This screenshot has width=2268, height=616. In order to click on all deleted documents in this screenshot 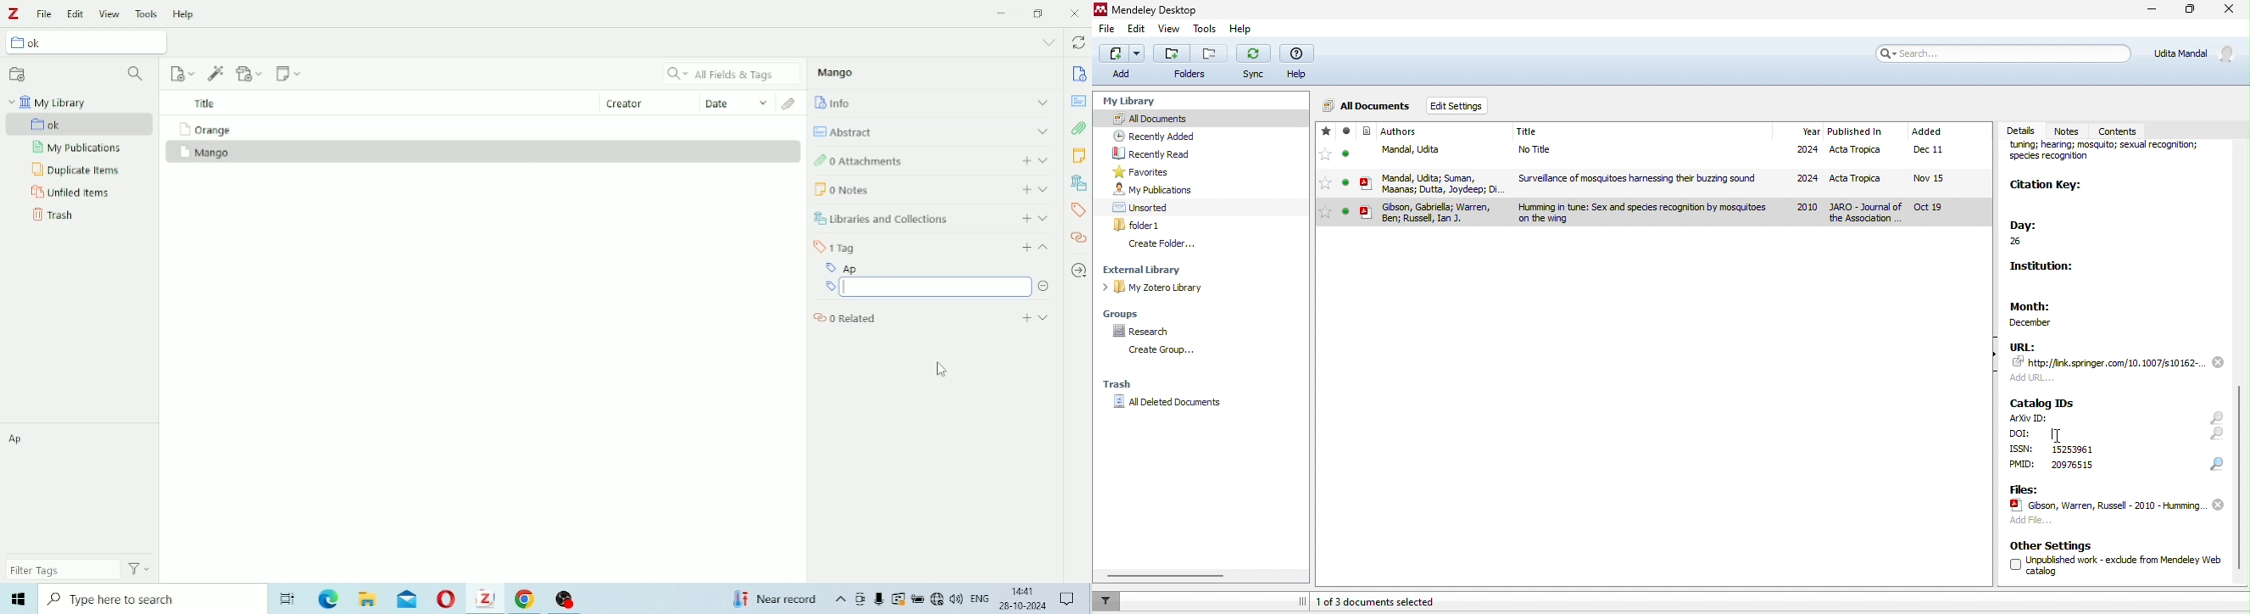, I will do `click(1172, 403)`.